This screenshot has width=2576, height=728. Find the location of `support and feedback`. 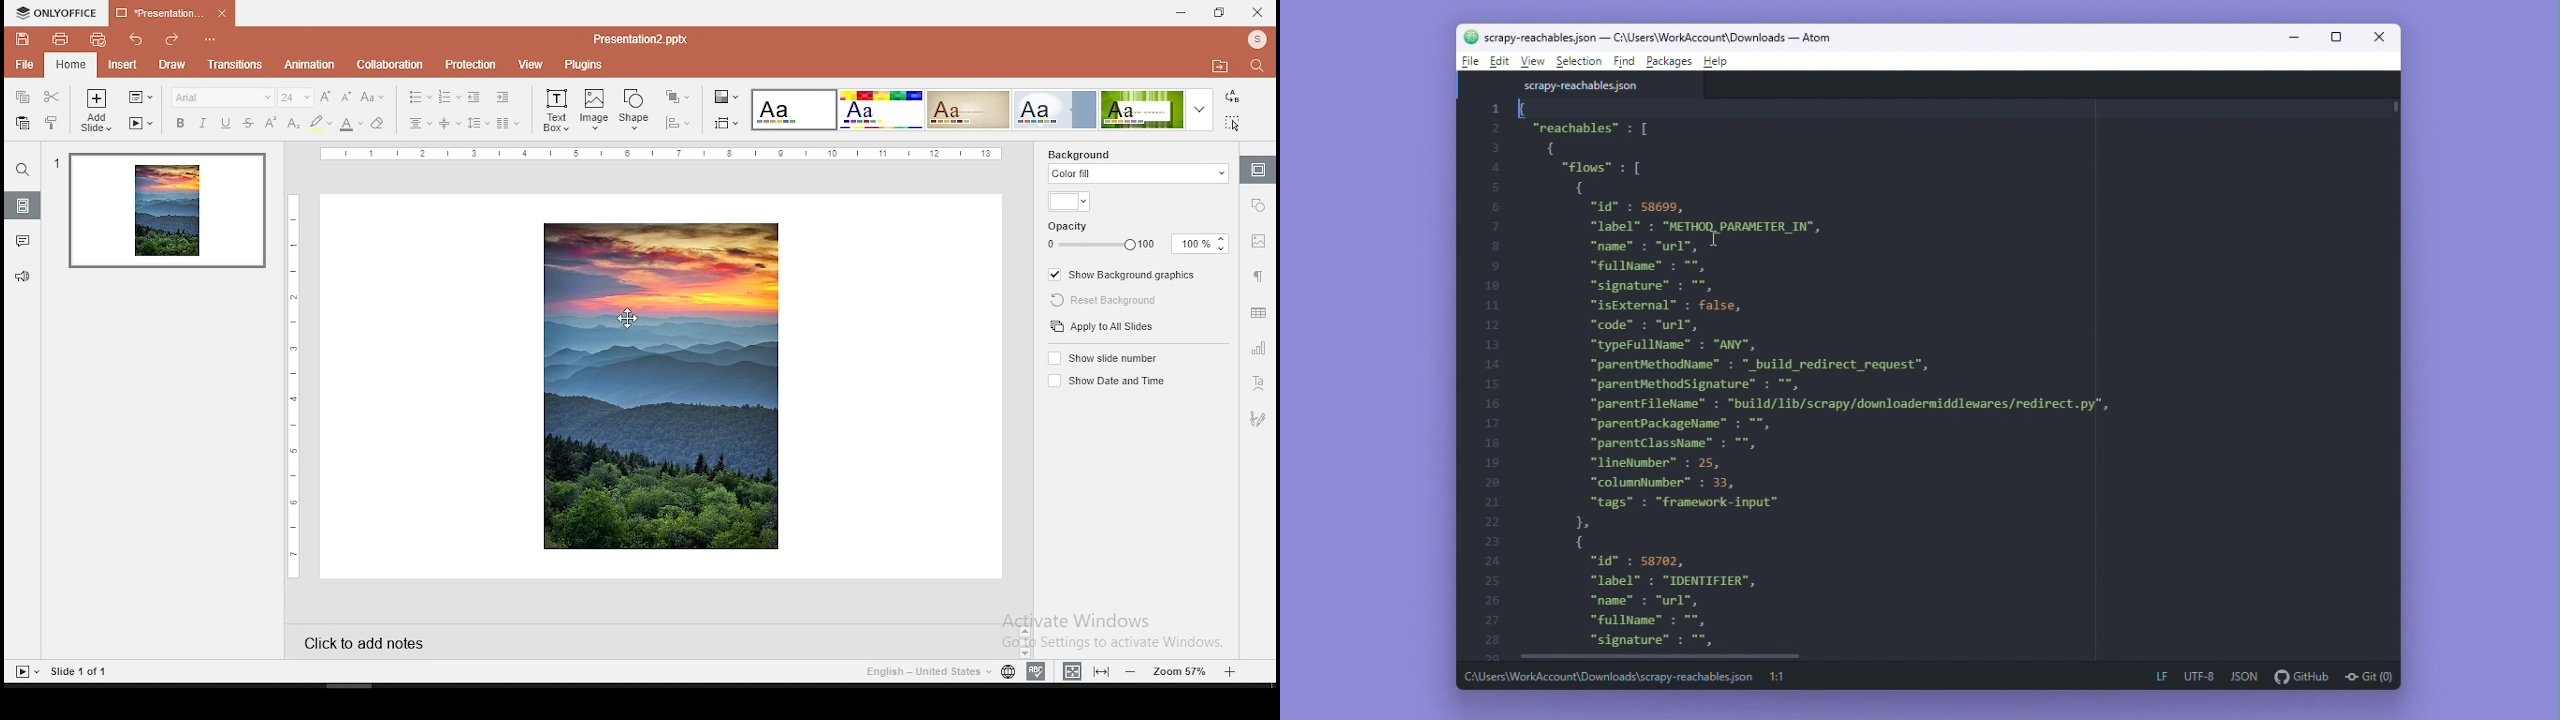

support and feedback is located at coordinates (22, 278).